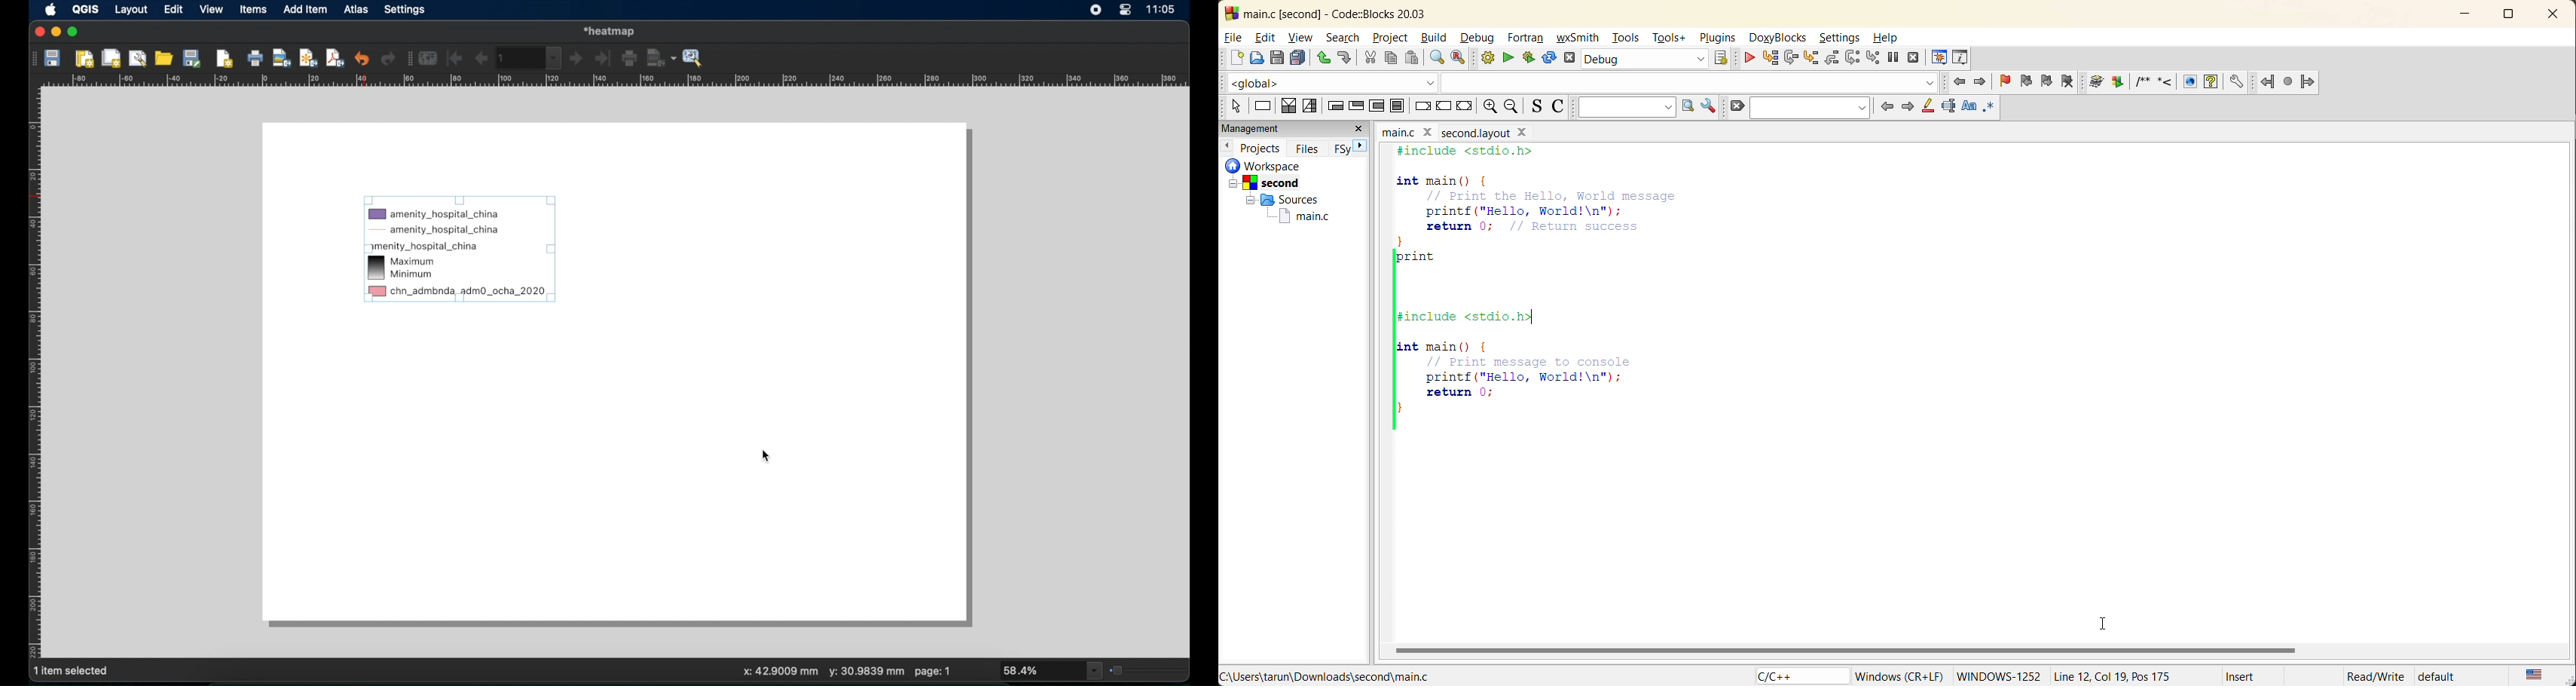 This screenshot has height=700, width=2576. Describe the element at coordinates (1577, 80) in the screenshot. I see `code completion compiler` at that location.